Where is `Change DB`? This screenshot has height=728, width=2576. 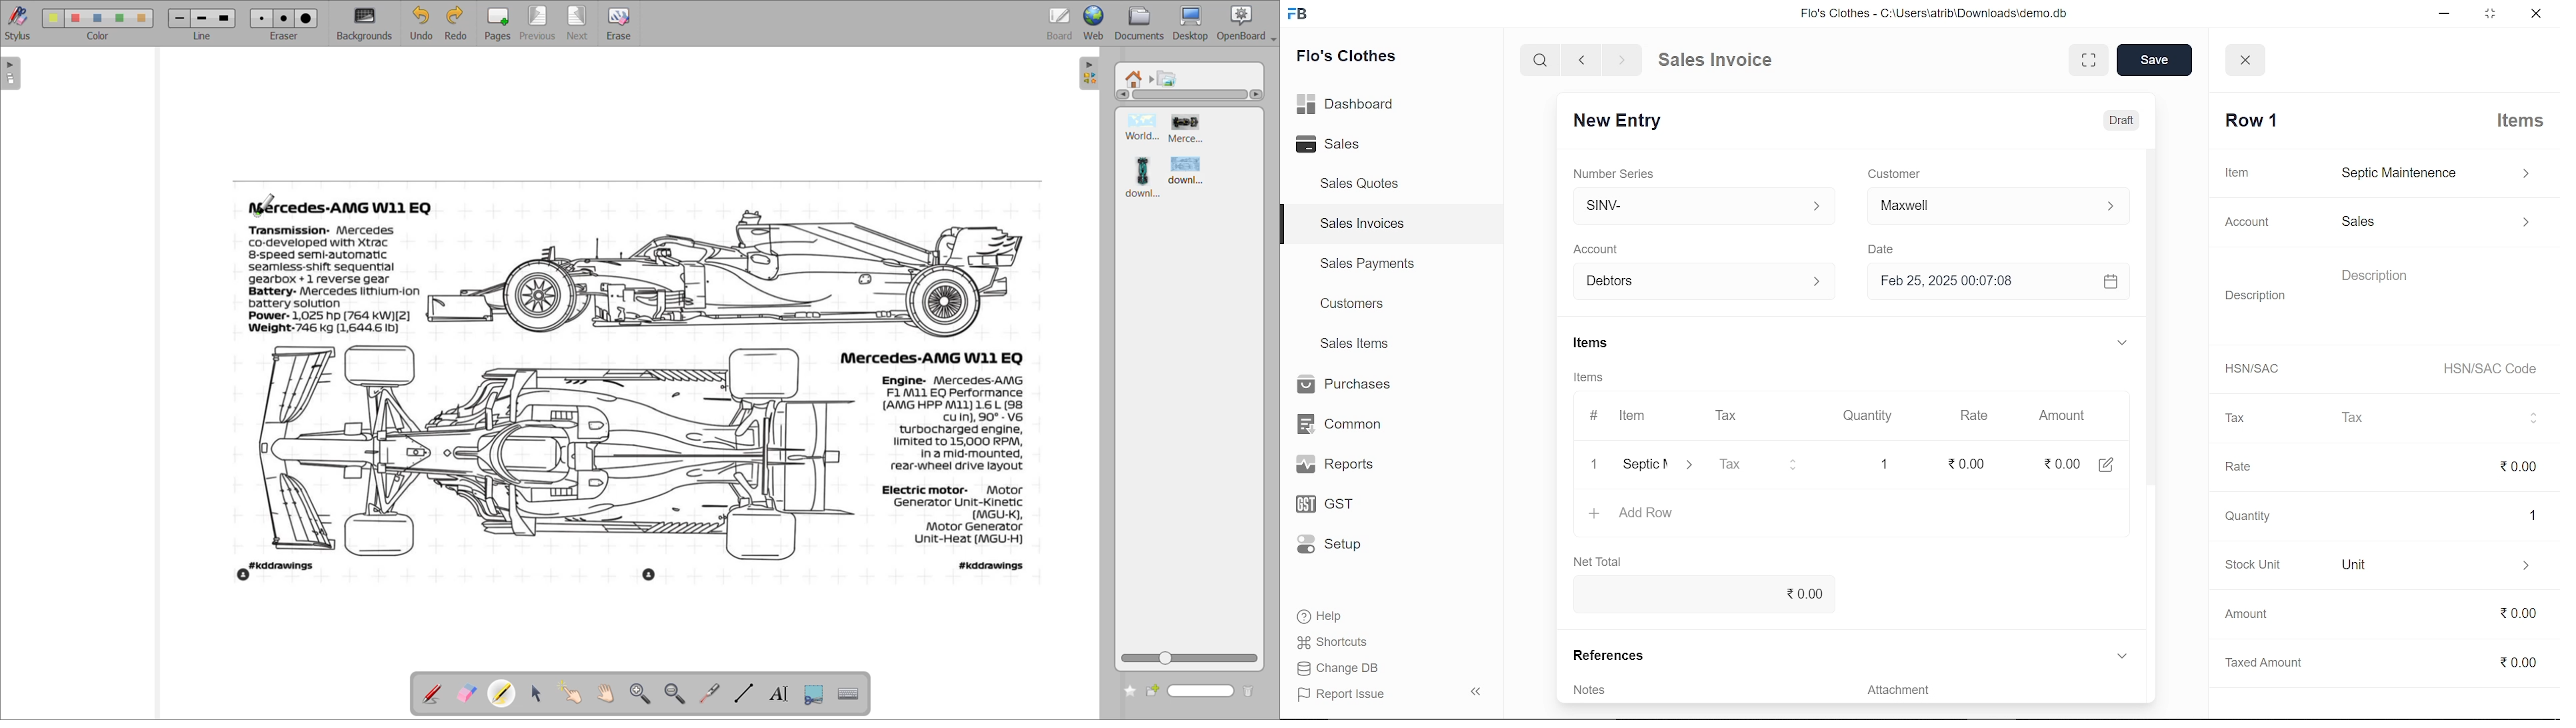
Change DB is located at coordinates (1340, 667).